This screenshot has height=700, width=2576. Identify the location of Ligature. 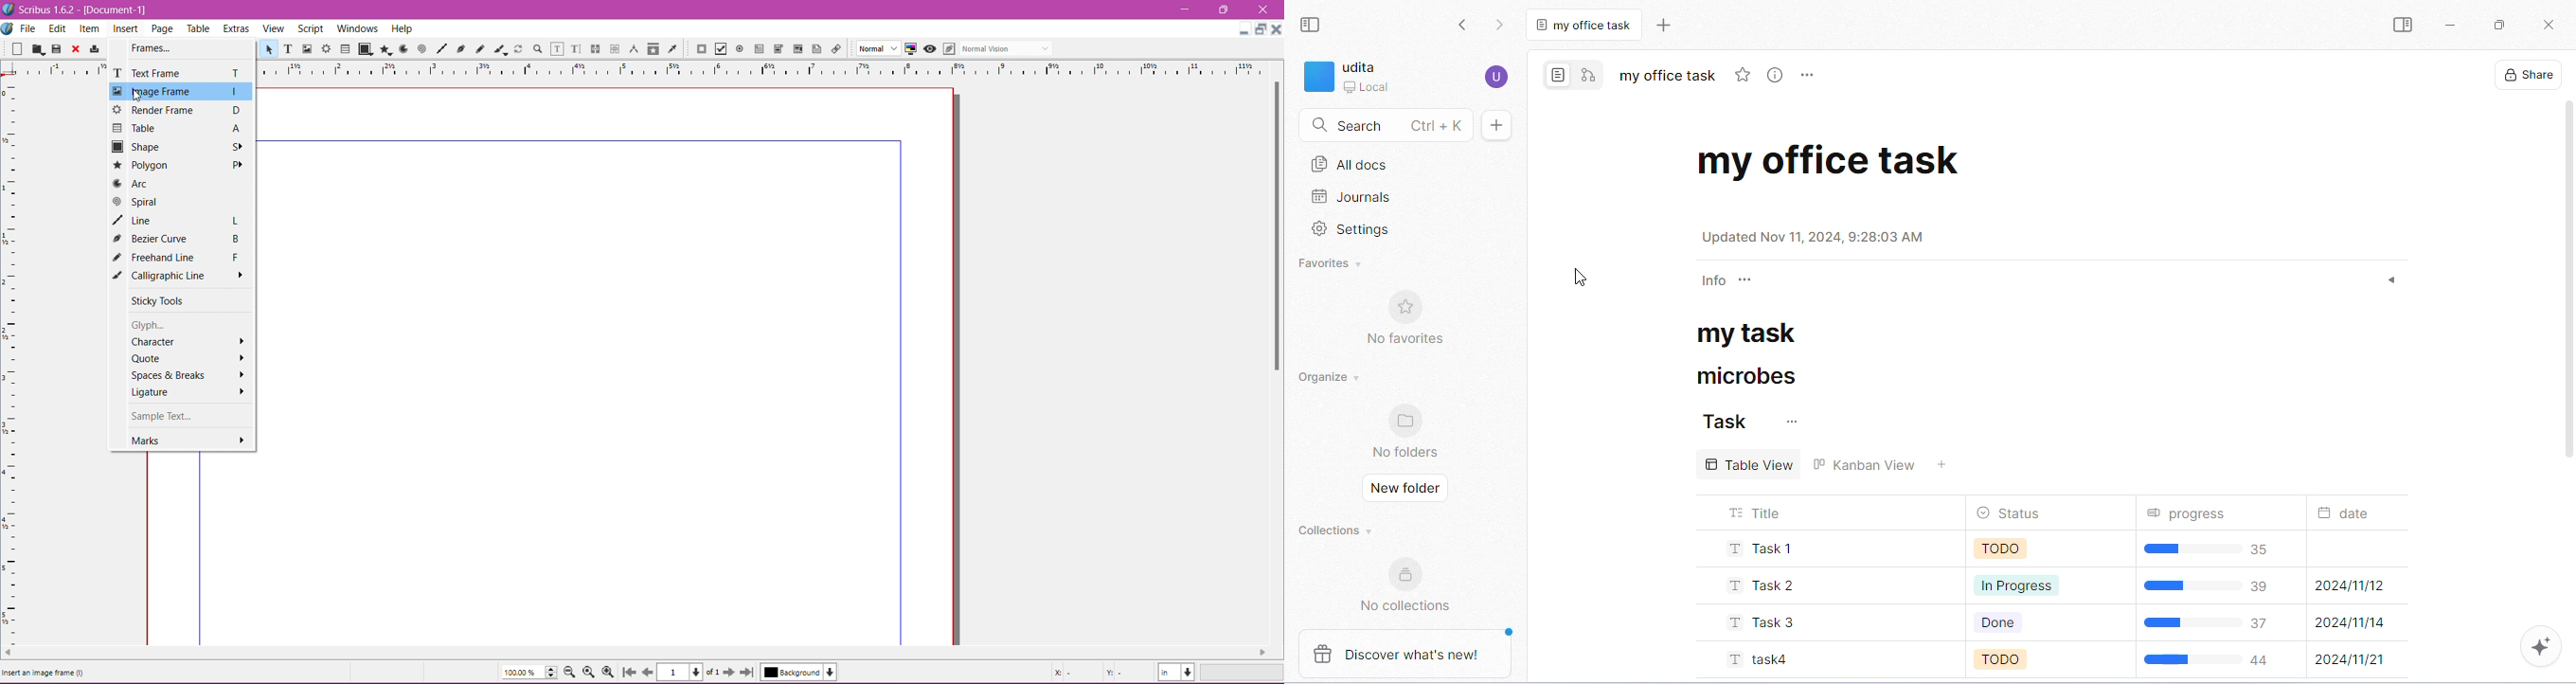
(188, 394).